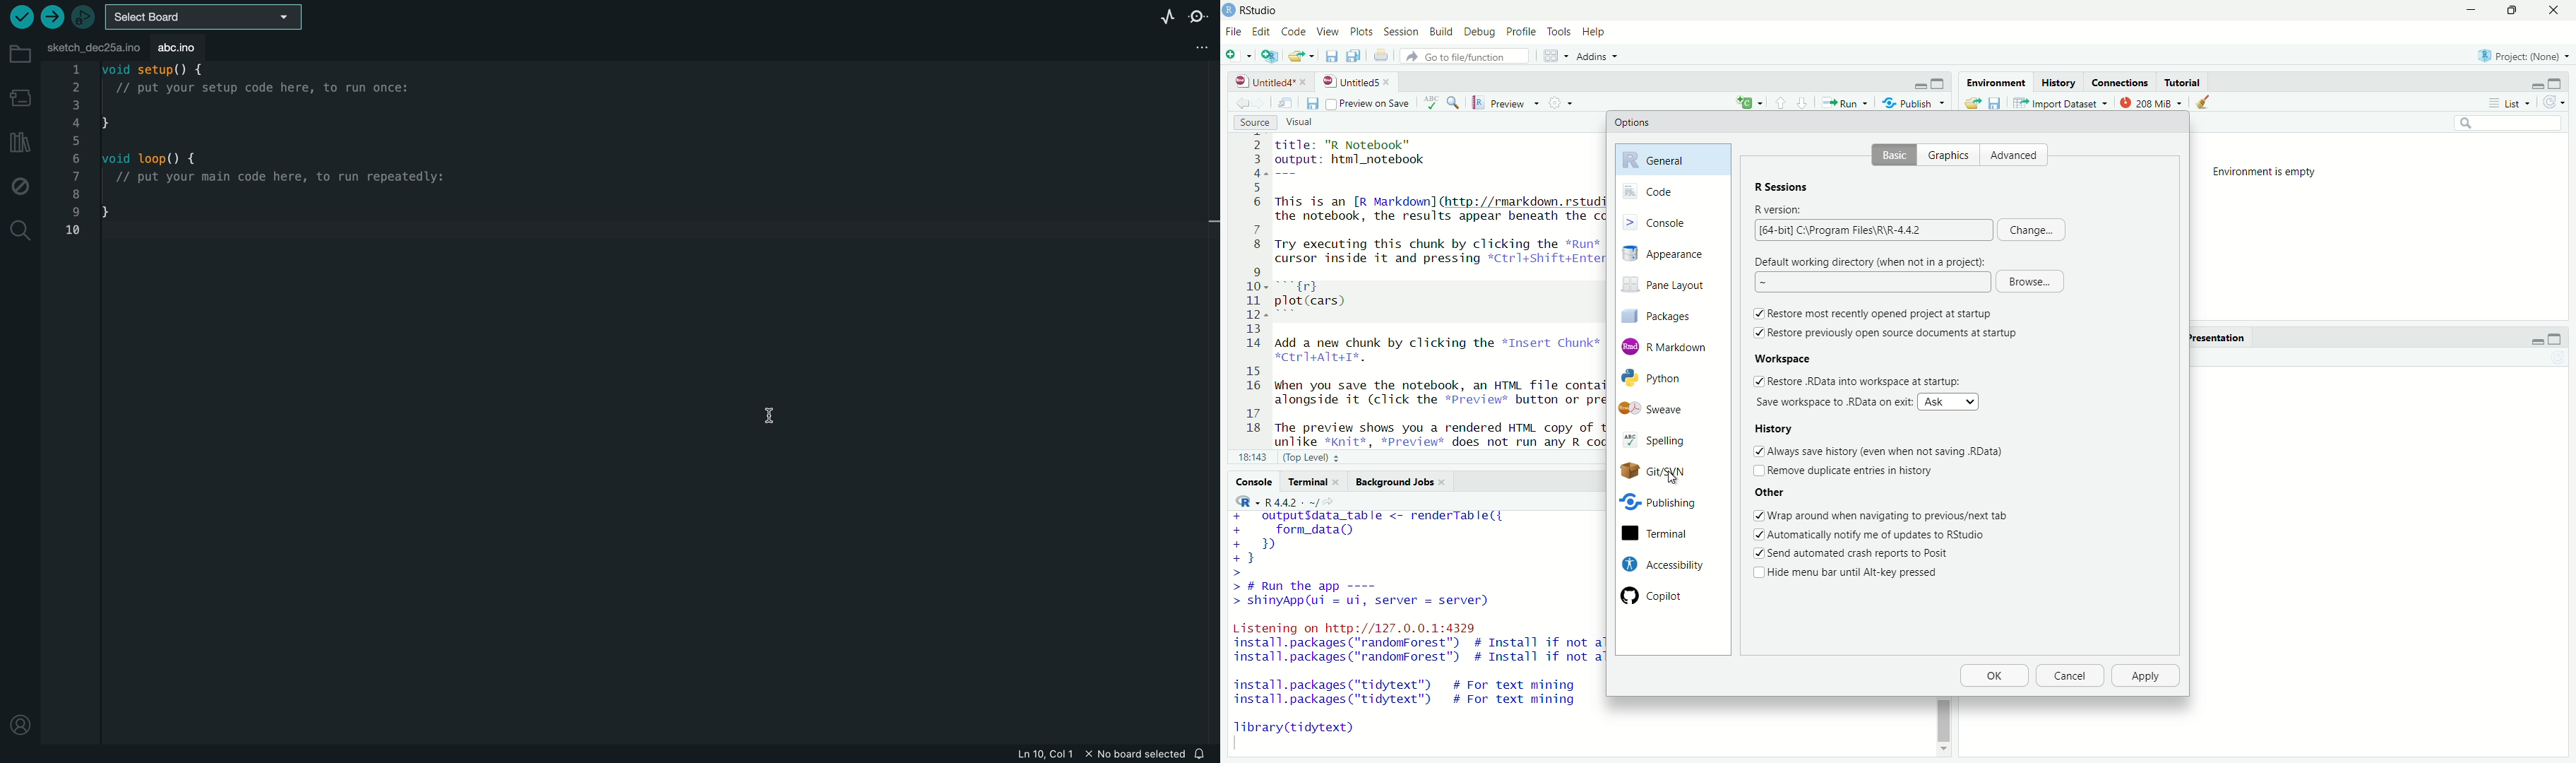 Image resolution: width=2576 pixels, height=784 pixels. What do you see at coordinates (1326, 32) in the screenshot?
I see `View` at bounding box center [1326, 32].